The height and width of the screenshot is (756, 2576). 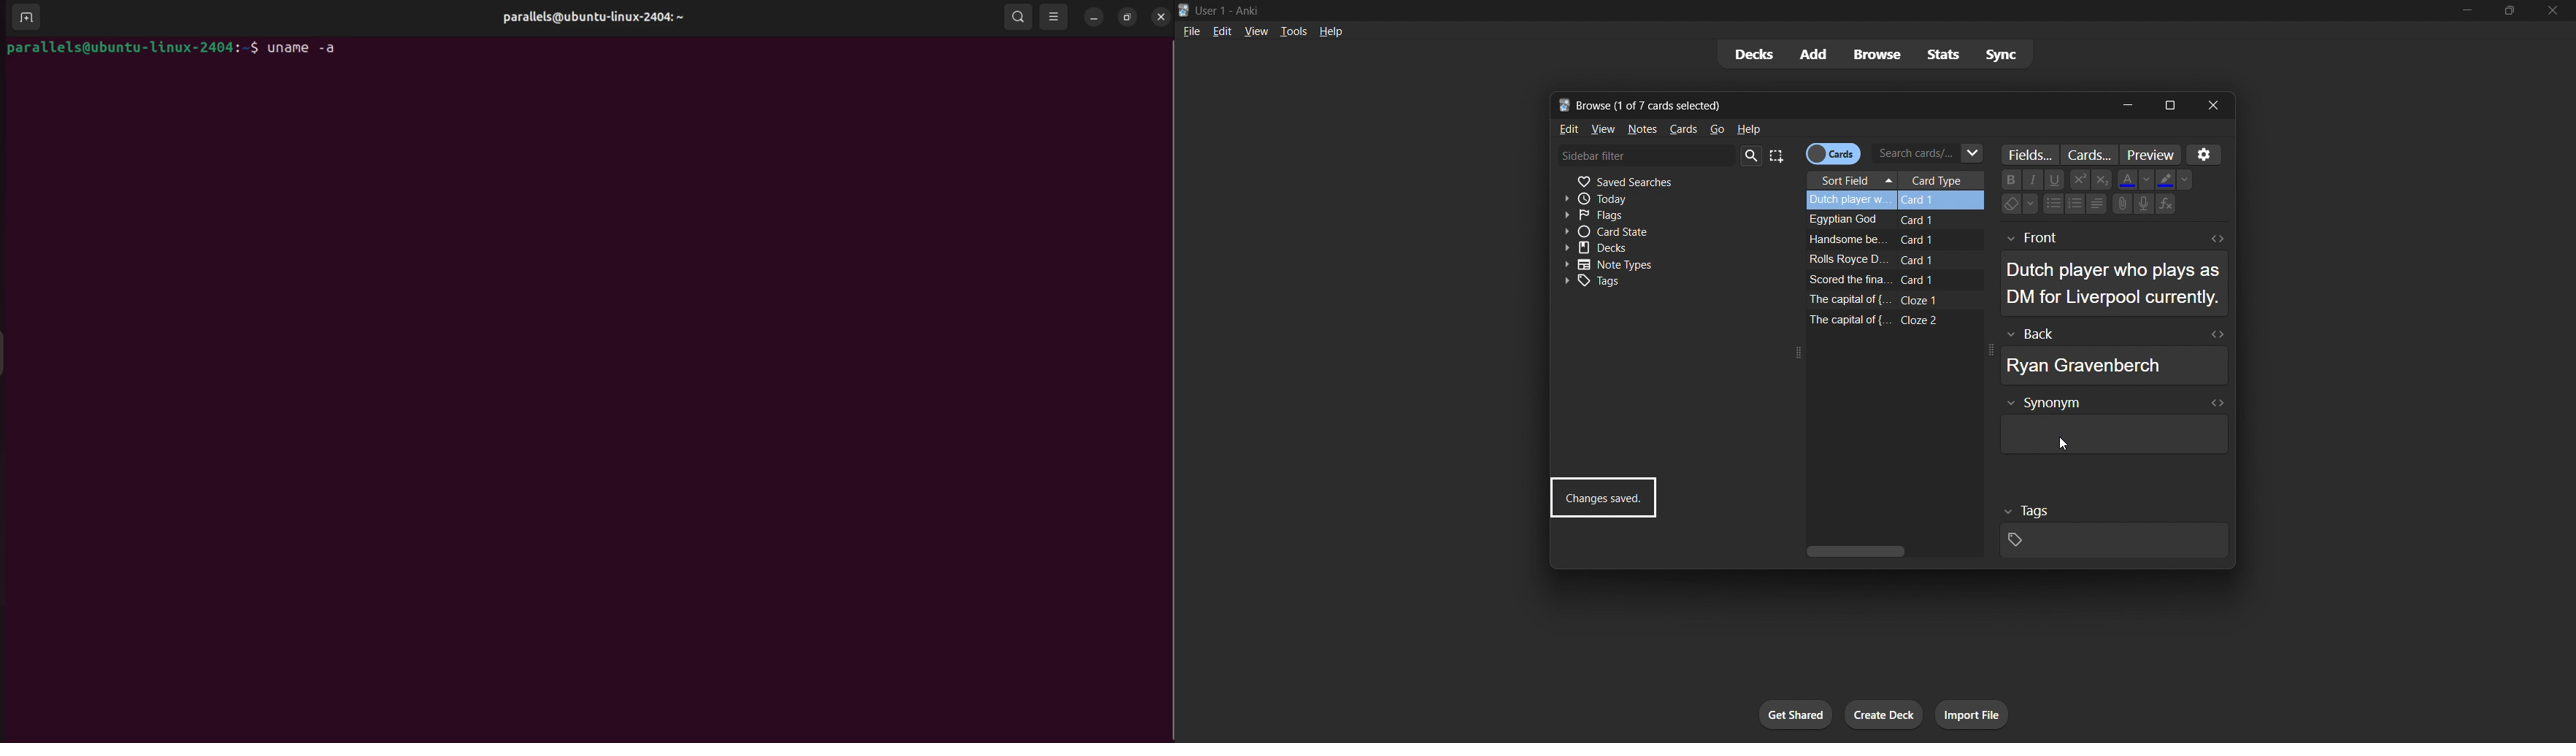 I want to click on selected card, so click(x=1892, y=200).